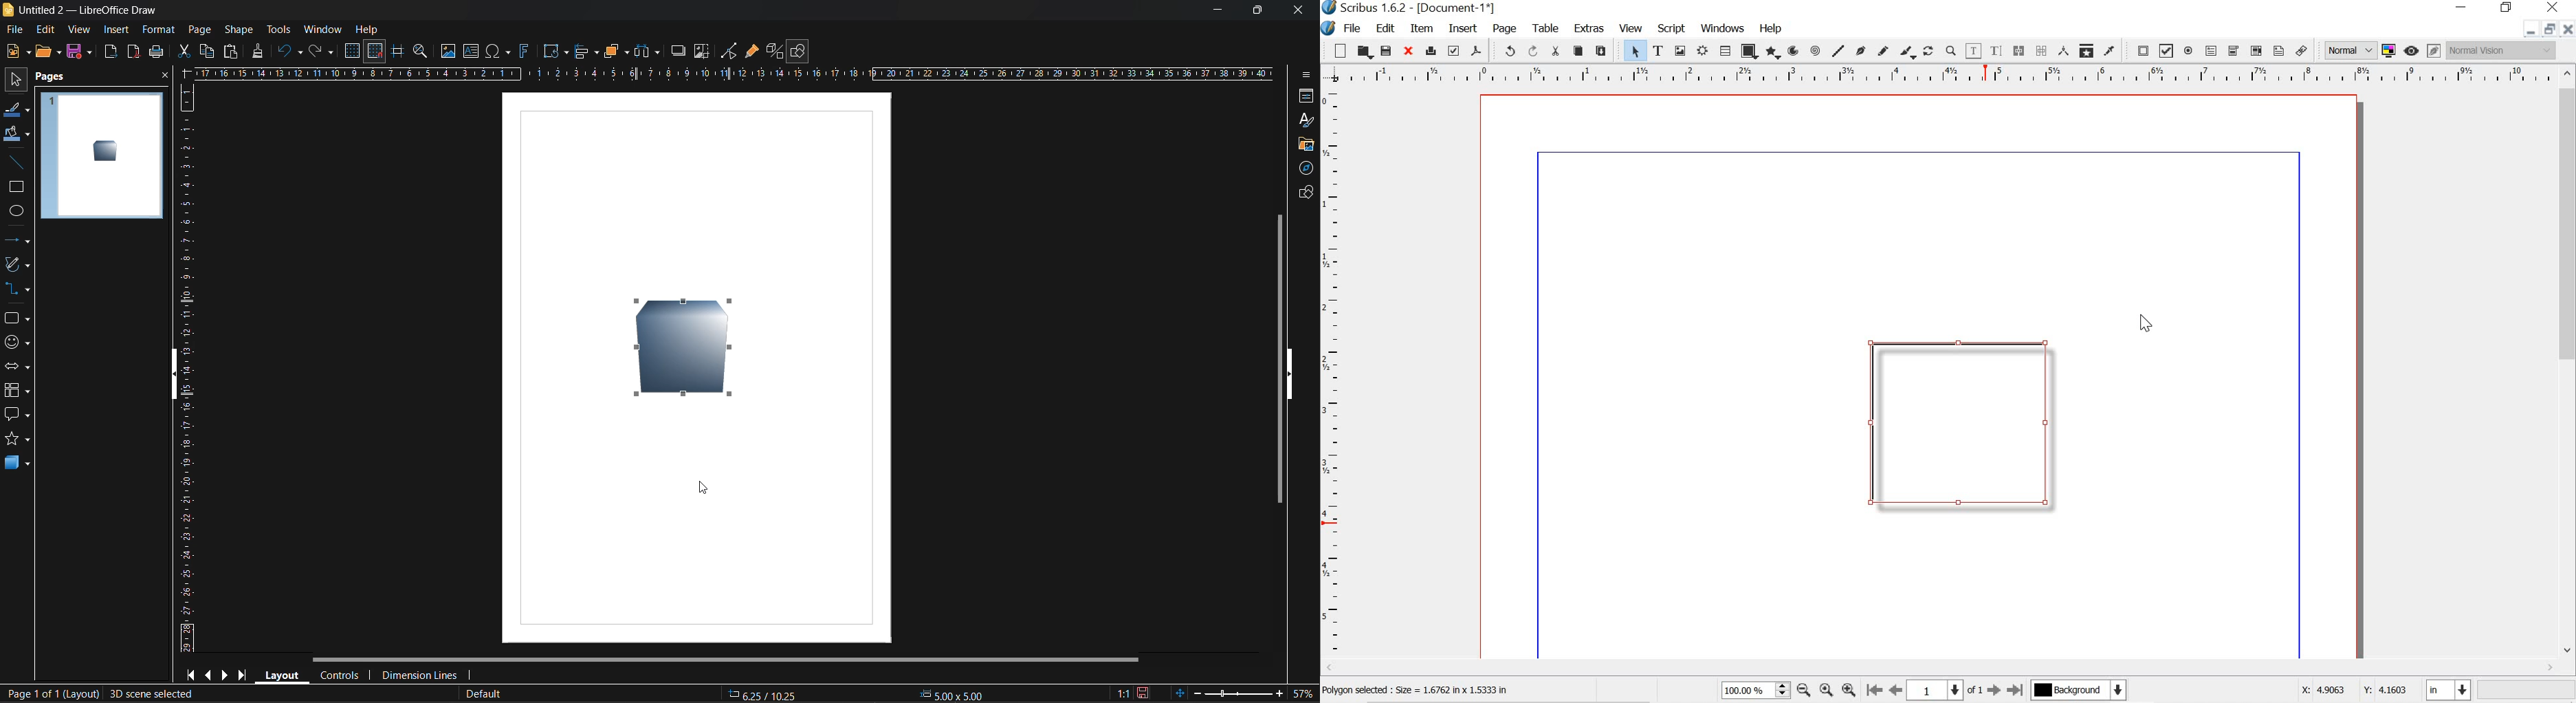 This screenshot has width=2576, height=728. I want to click on paste, so click(1603, 49).